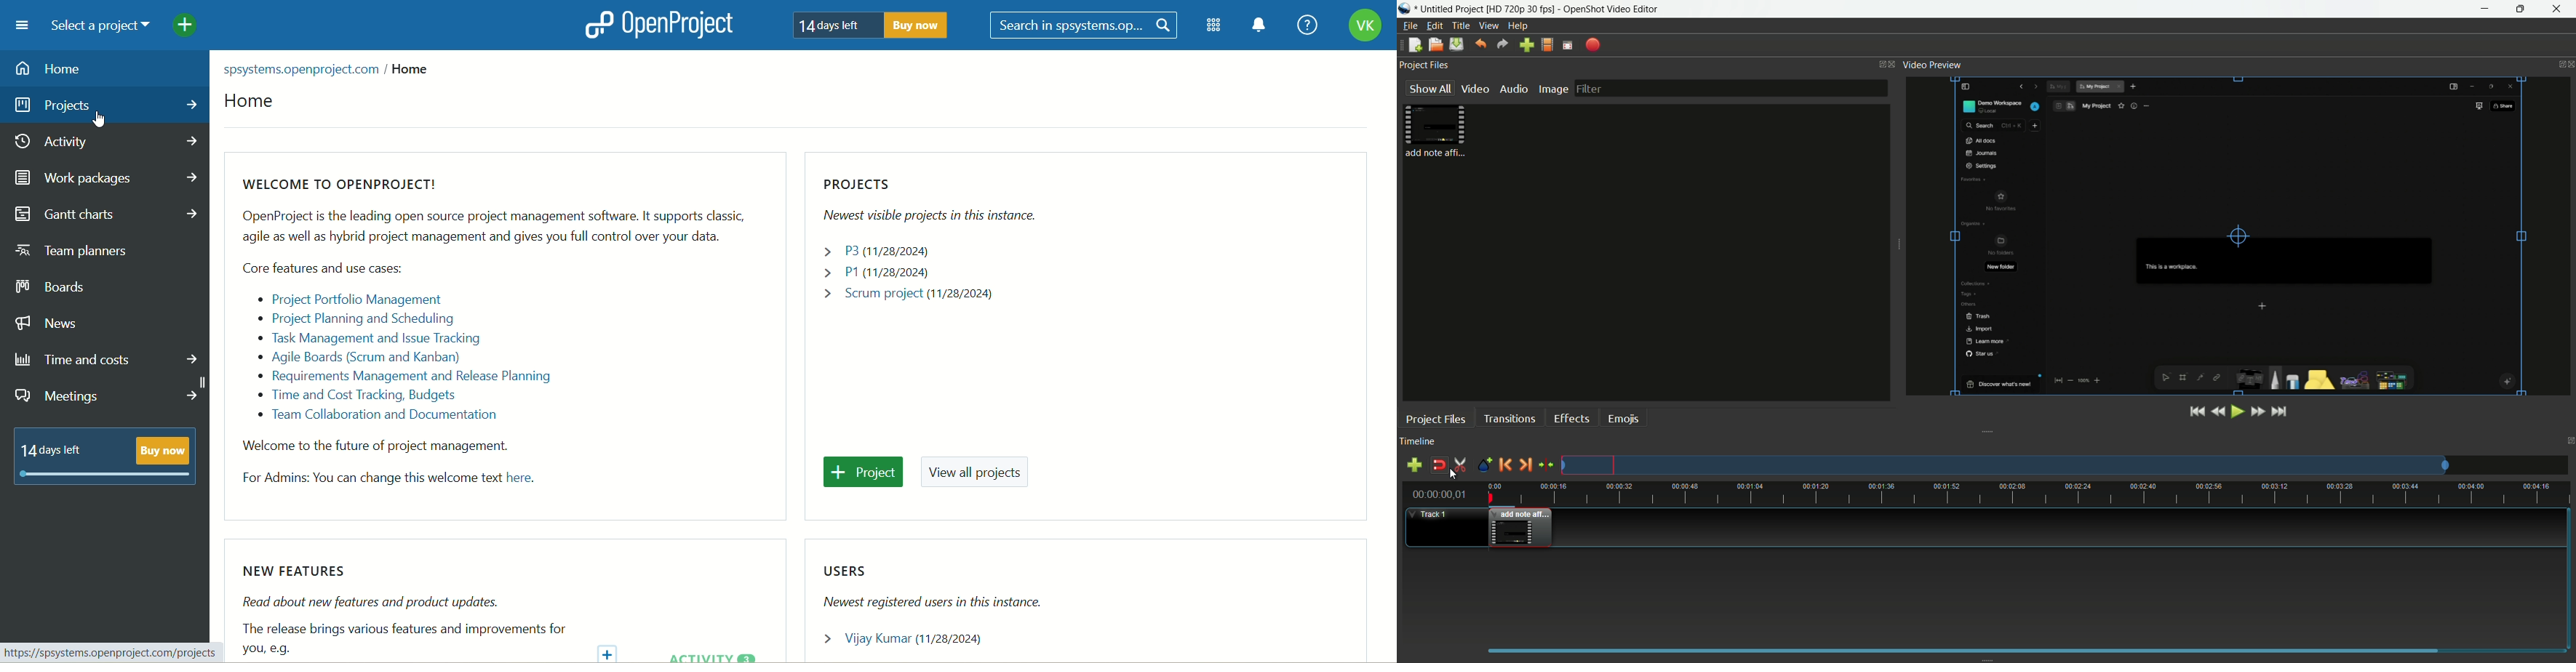  What do you see at coordinates (109, 648) in the screenshot?
I see `https://spsystems.openproject.com/projects` at bounding box center [109, 648].